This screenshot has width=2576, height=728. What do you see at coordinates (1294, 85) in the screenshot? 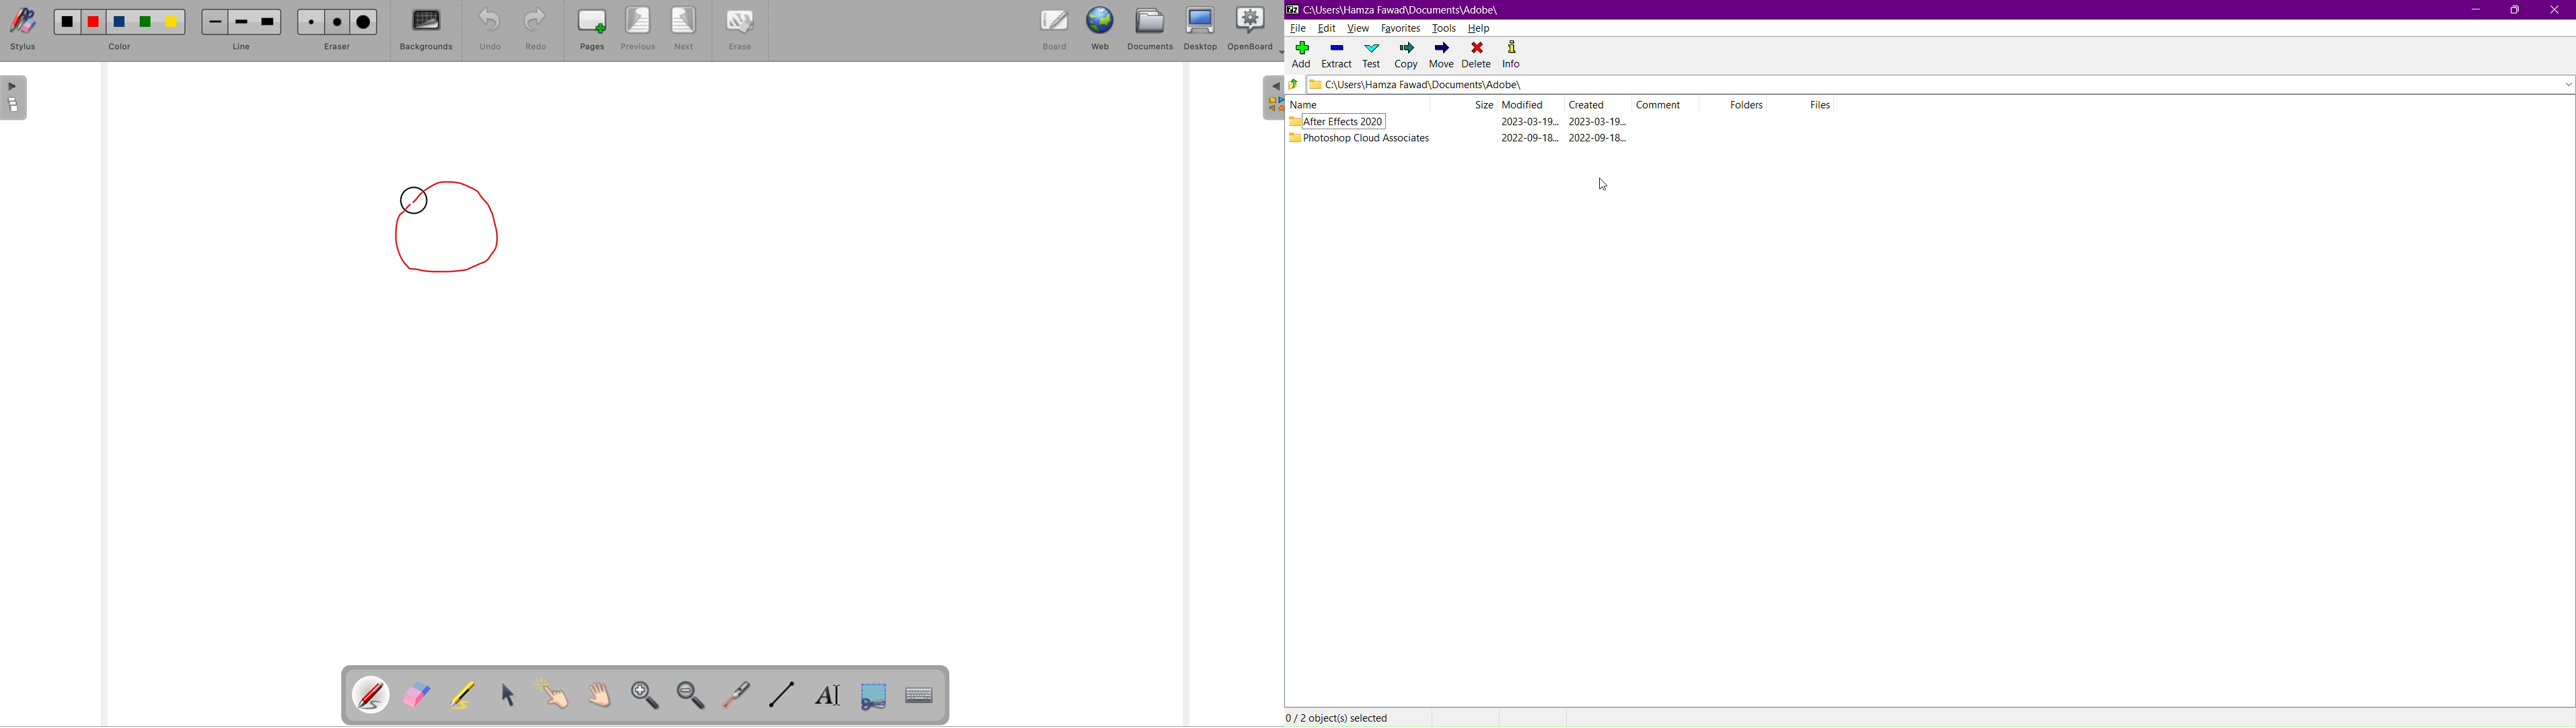
I see `Go up directory` at bounding box center [1294, 85].